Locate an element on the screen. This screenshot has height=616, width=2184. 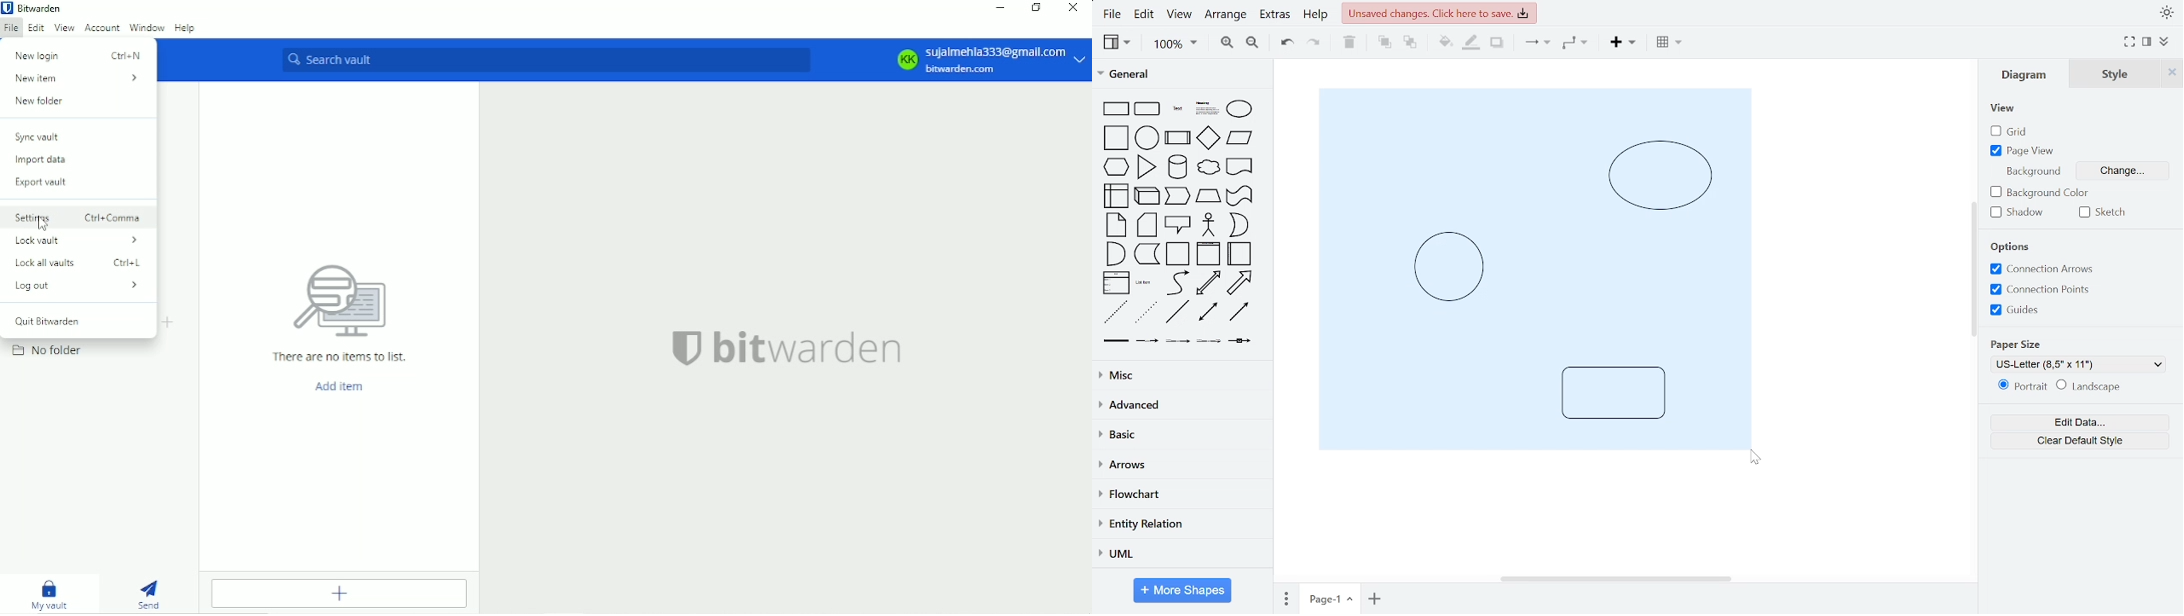
list item is located at coordinates (1145, 283).